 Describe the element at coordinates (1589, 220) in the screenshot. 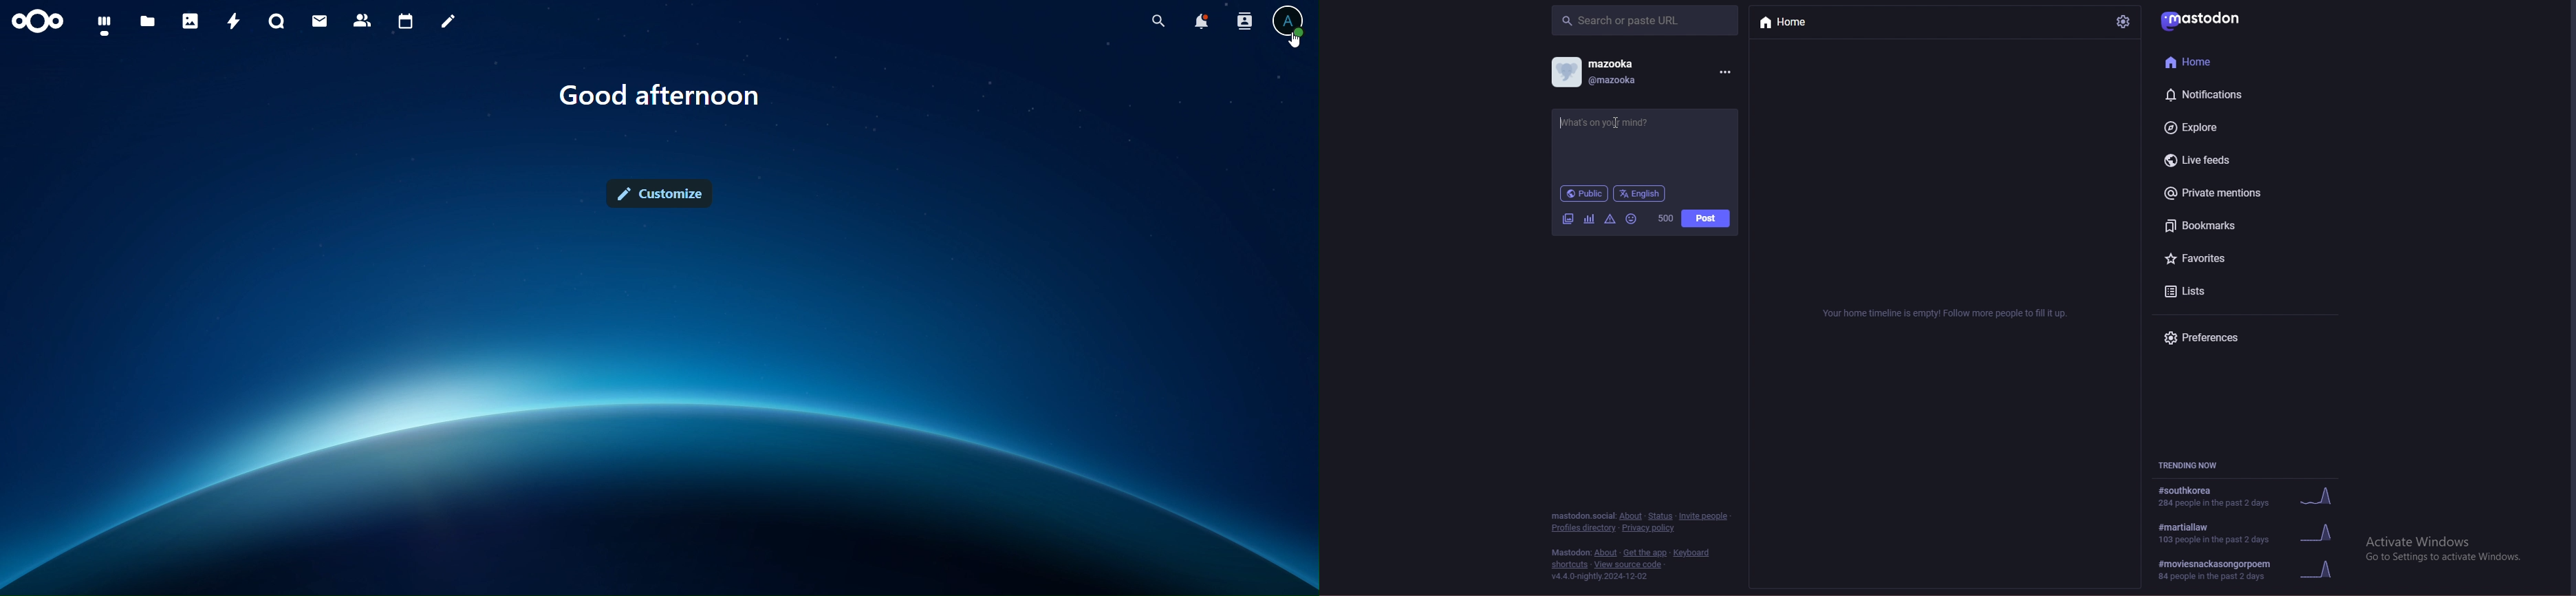

I see `cafier they fear` at that location.